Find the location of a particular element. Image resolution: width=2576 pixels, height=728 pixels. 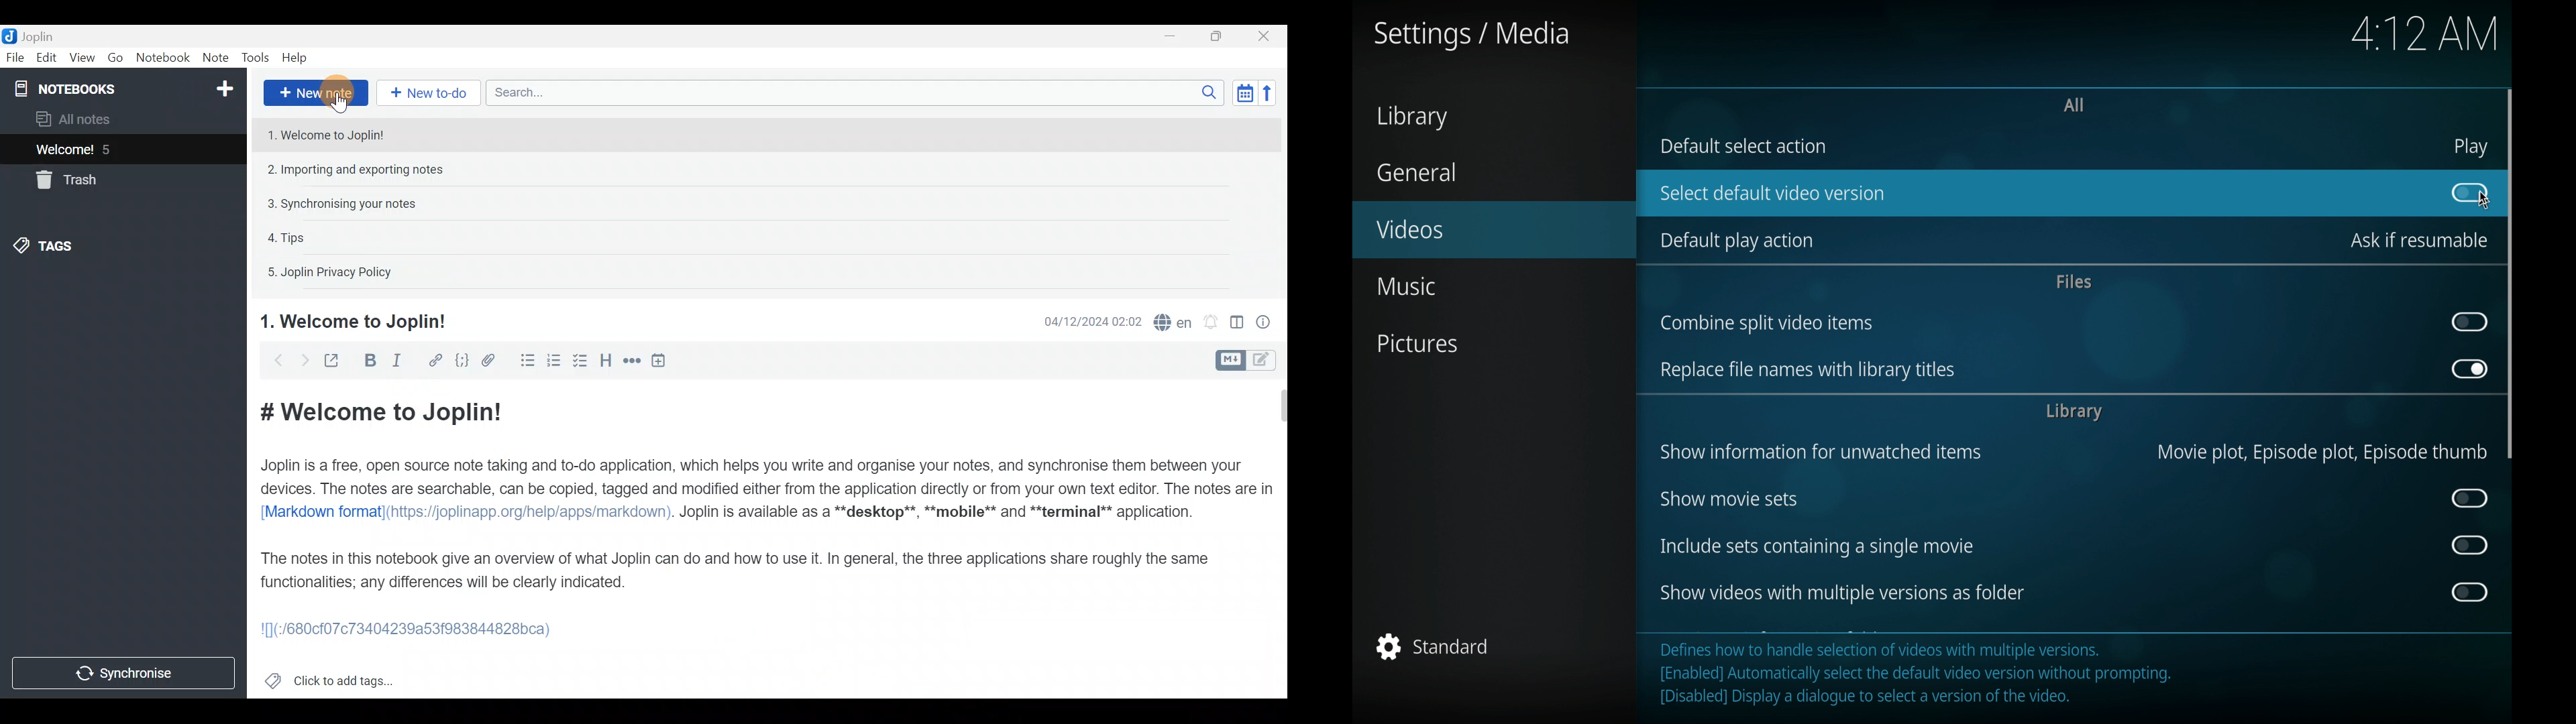

File is located at coordinates (15, 56).